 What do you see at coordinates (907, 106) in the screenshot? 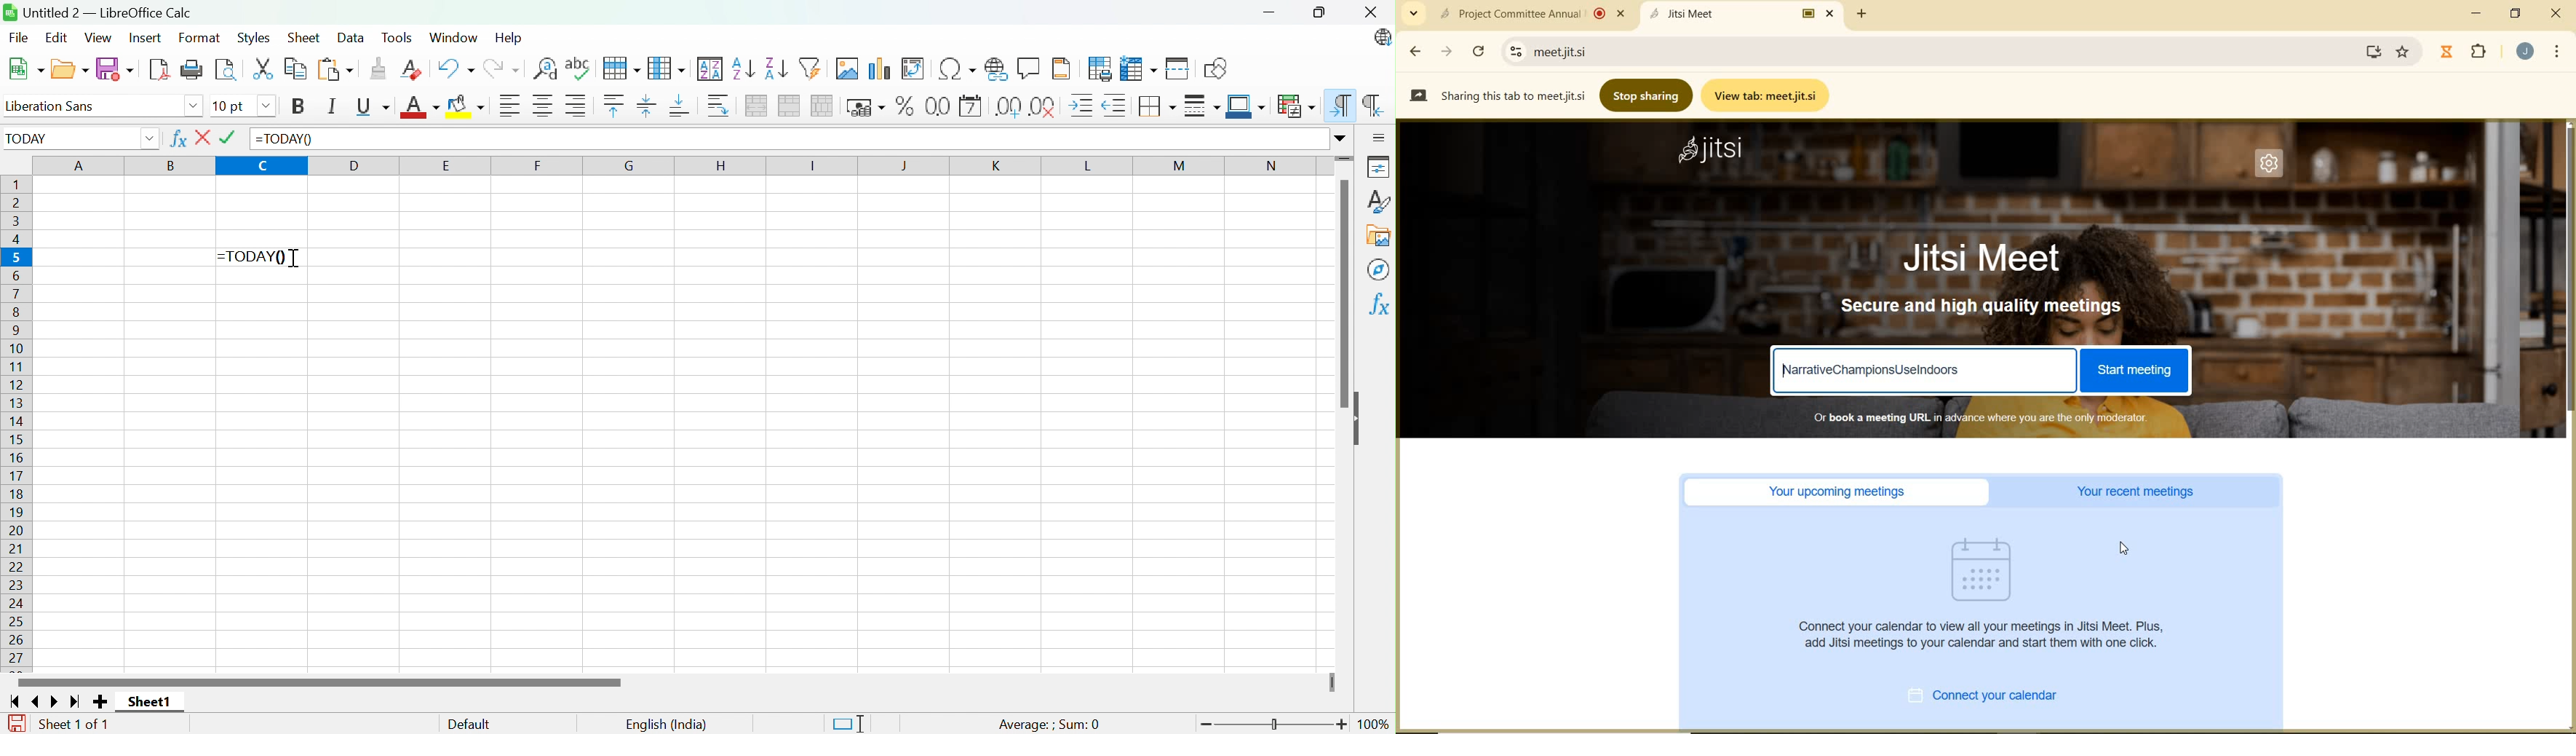
I see `Format as percent` at bounding box center [907, 106].